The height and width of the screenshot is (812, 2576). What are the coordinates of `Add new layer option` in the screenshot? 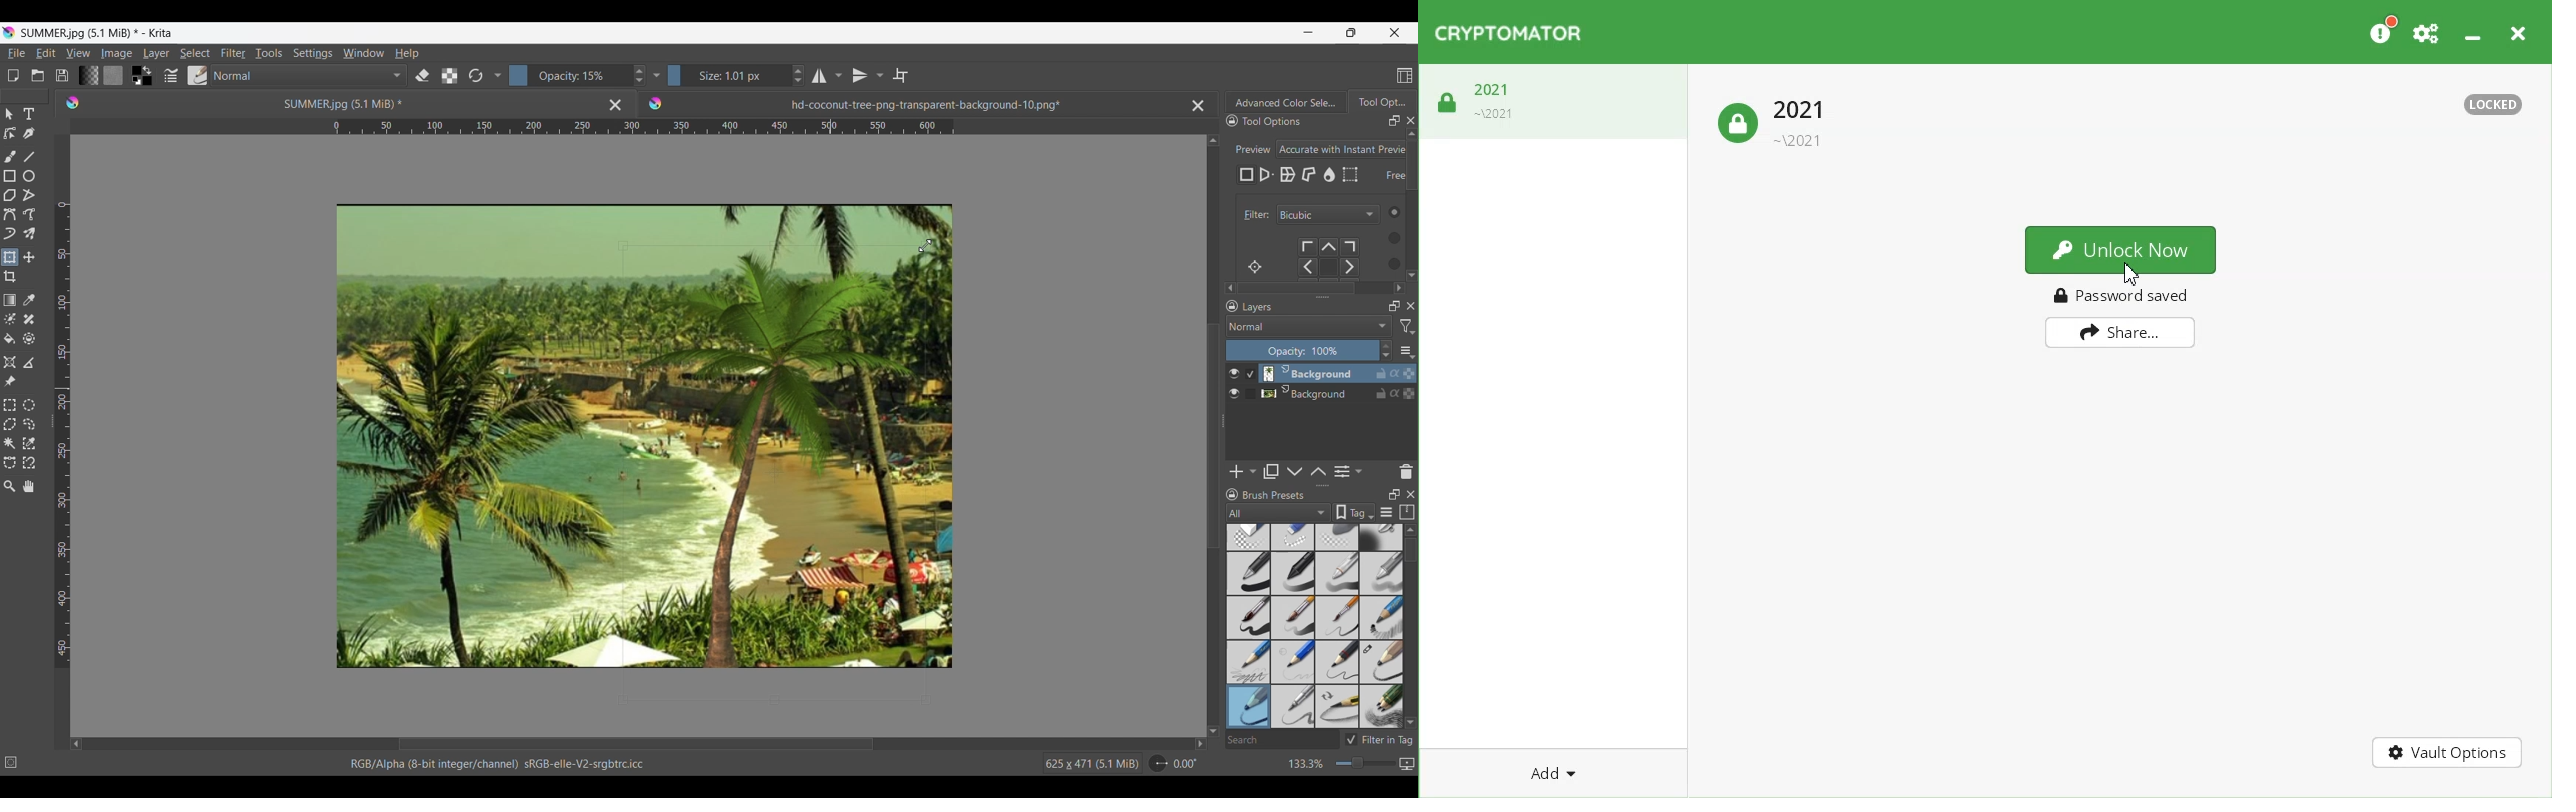 It's located at (1252, 471).